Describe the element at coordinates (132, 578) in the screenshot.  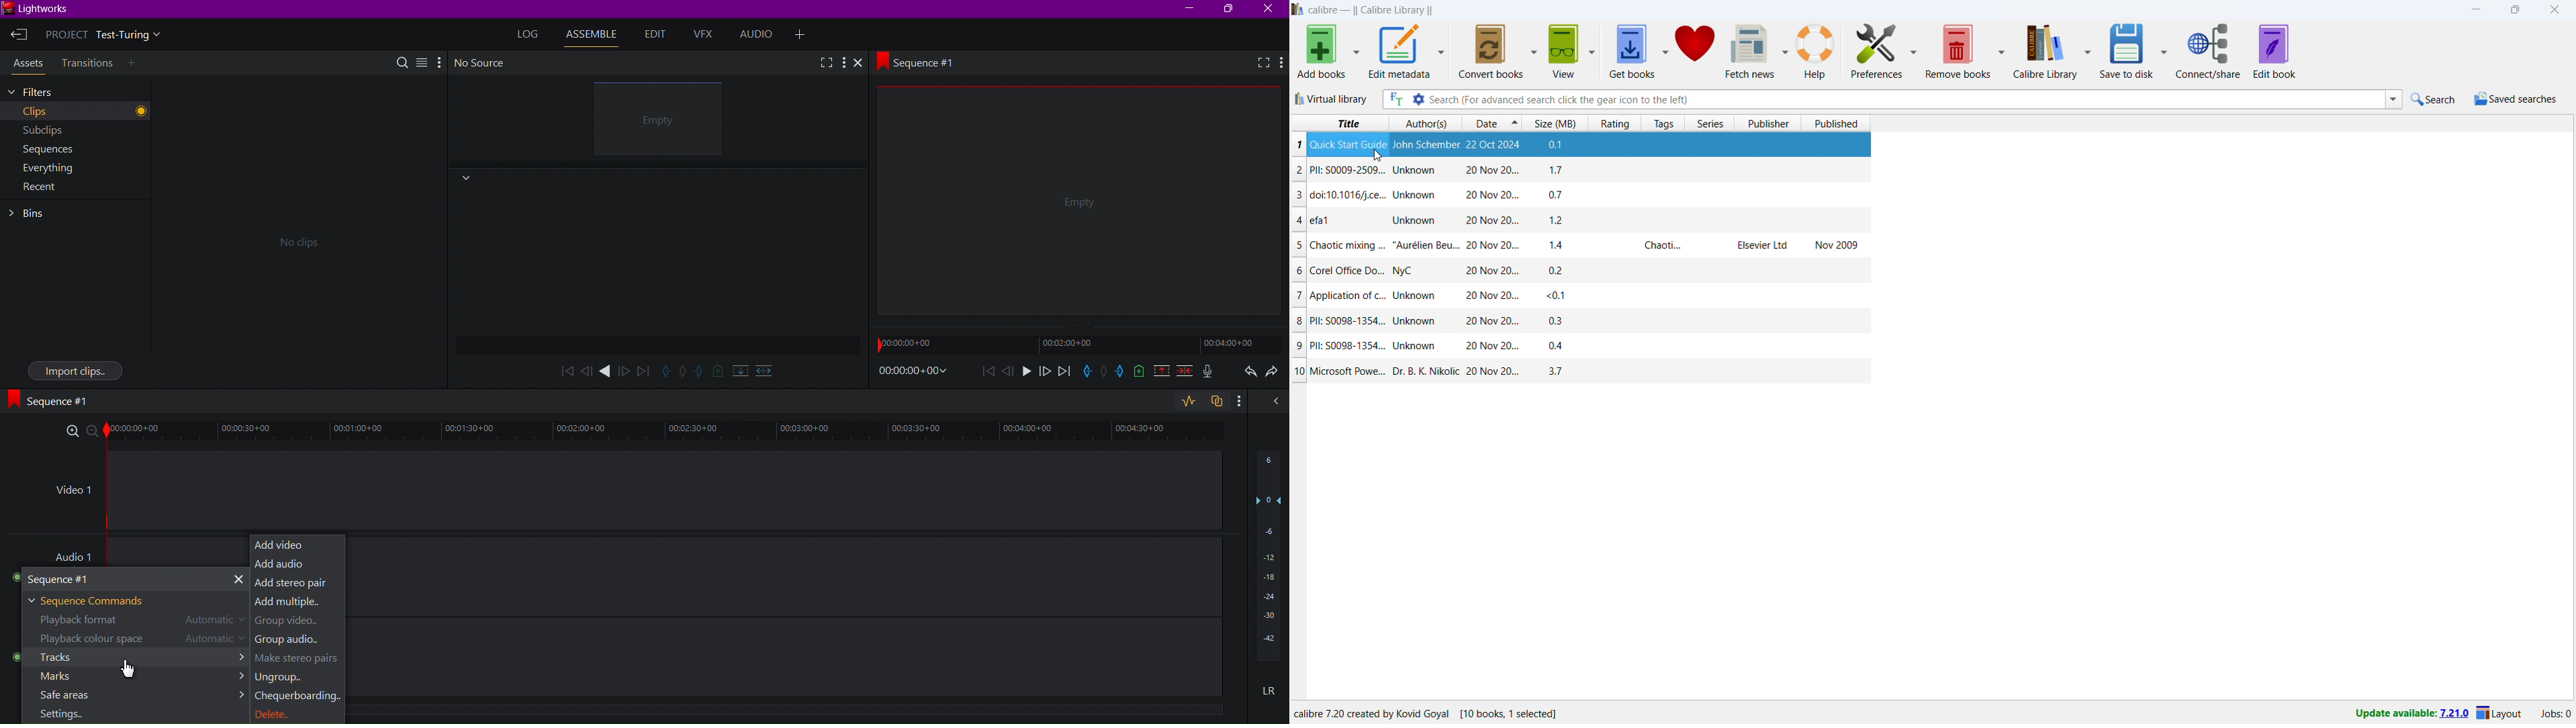
I see `Sequence 1` at that location.